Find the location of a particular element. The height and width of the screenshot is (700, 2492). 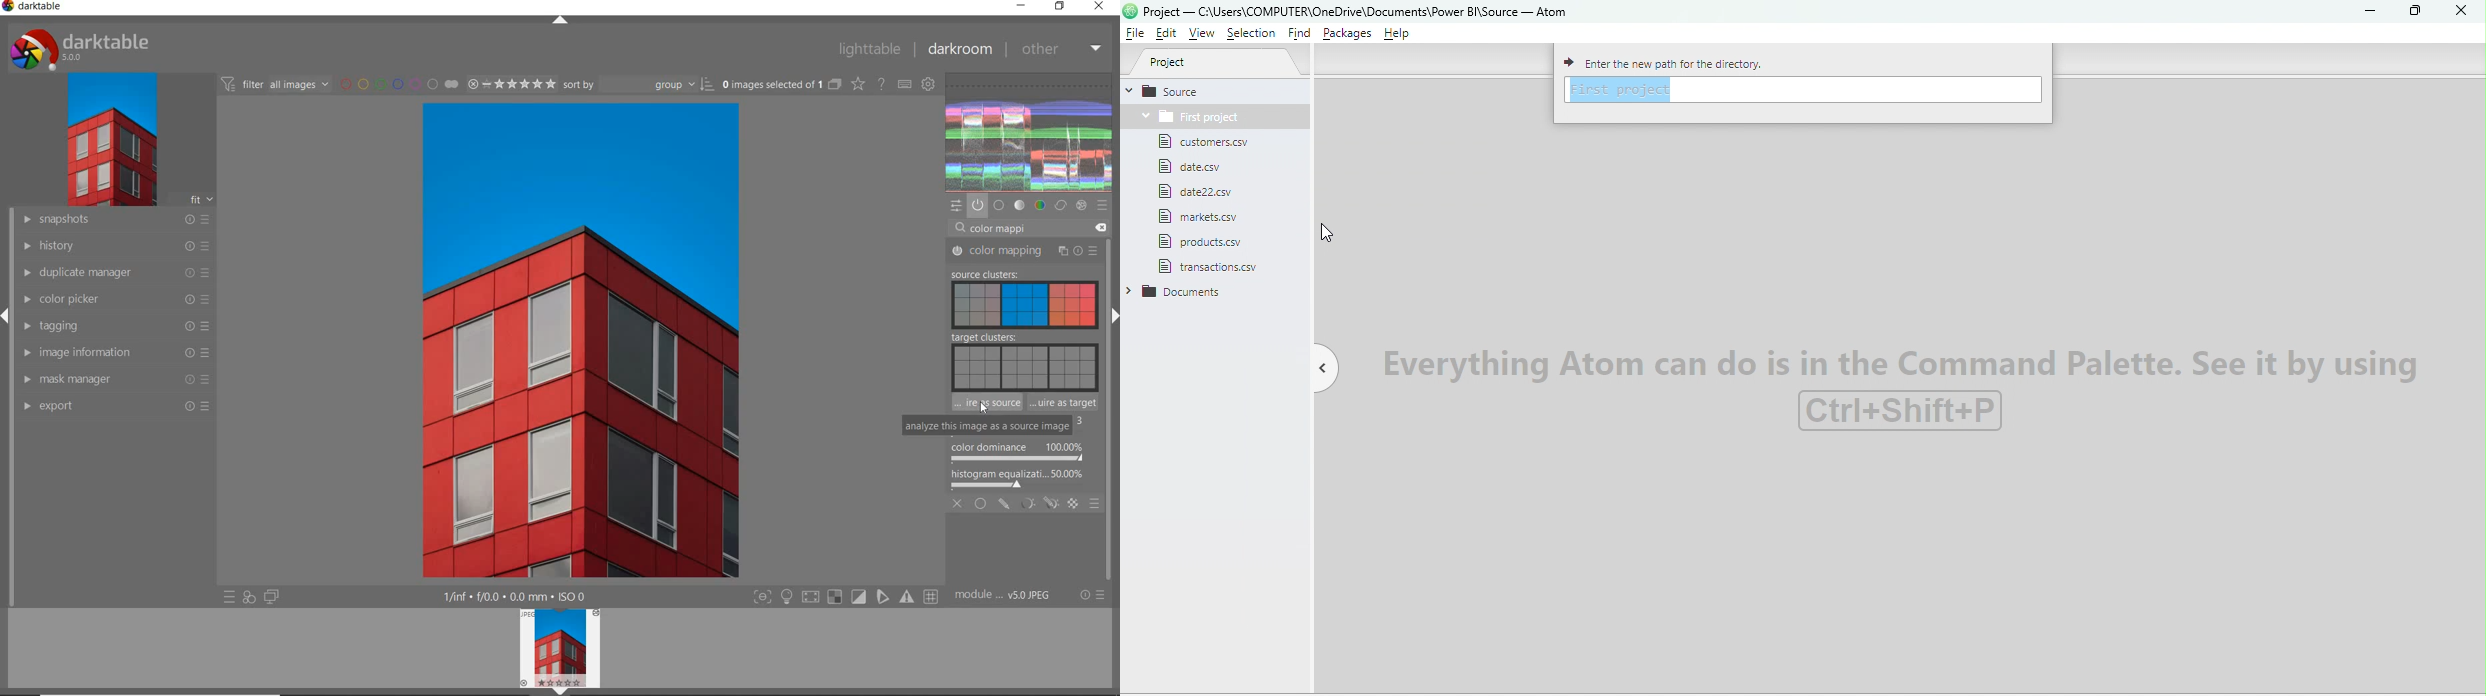

filter images is located at coordinates (274, 83).